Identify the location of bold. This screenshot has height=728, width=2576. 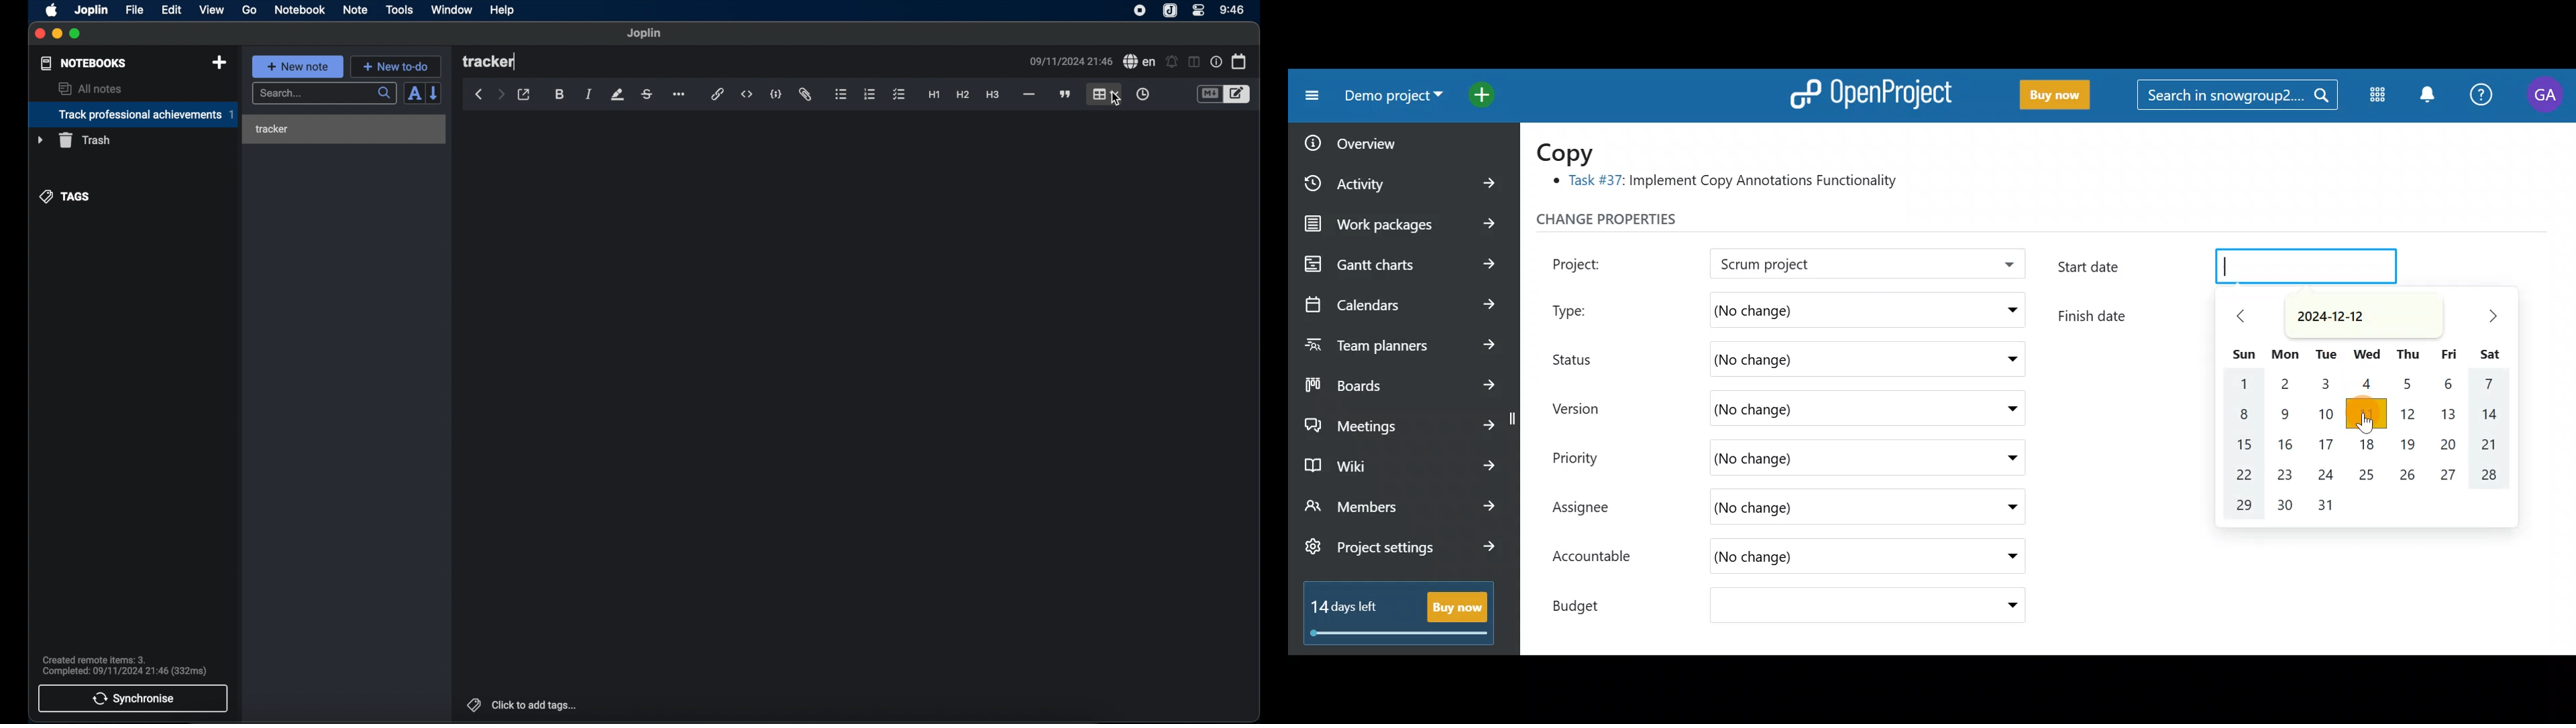
(559, 95).